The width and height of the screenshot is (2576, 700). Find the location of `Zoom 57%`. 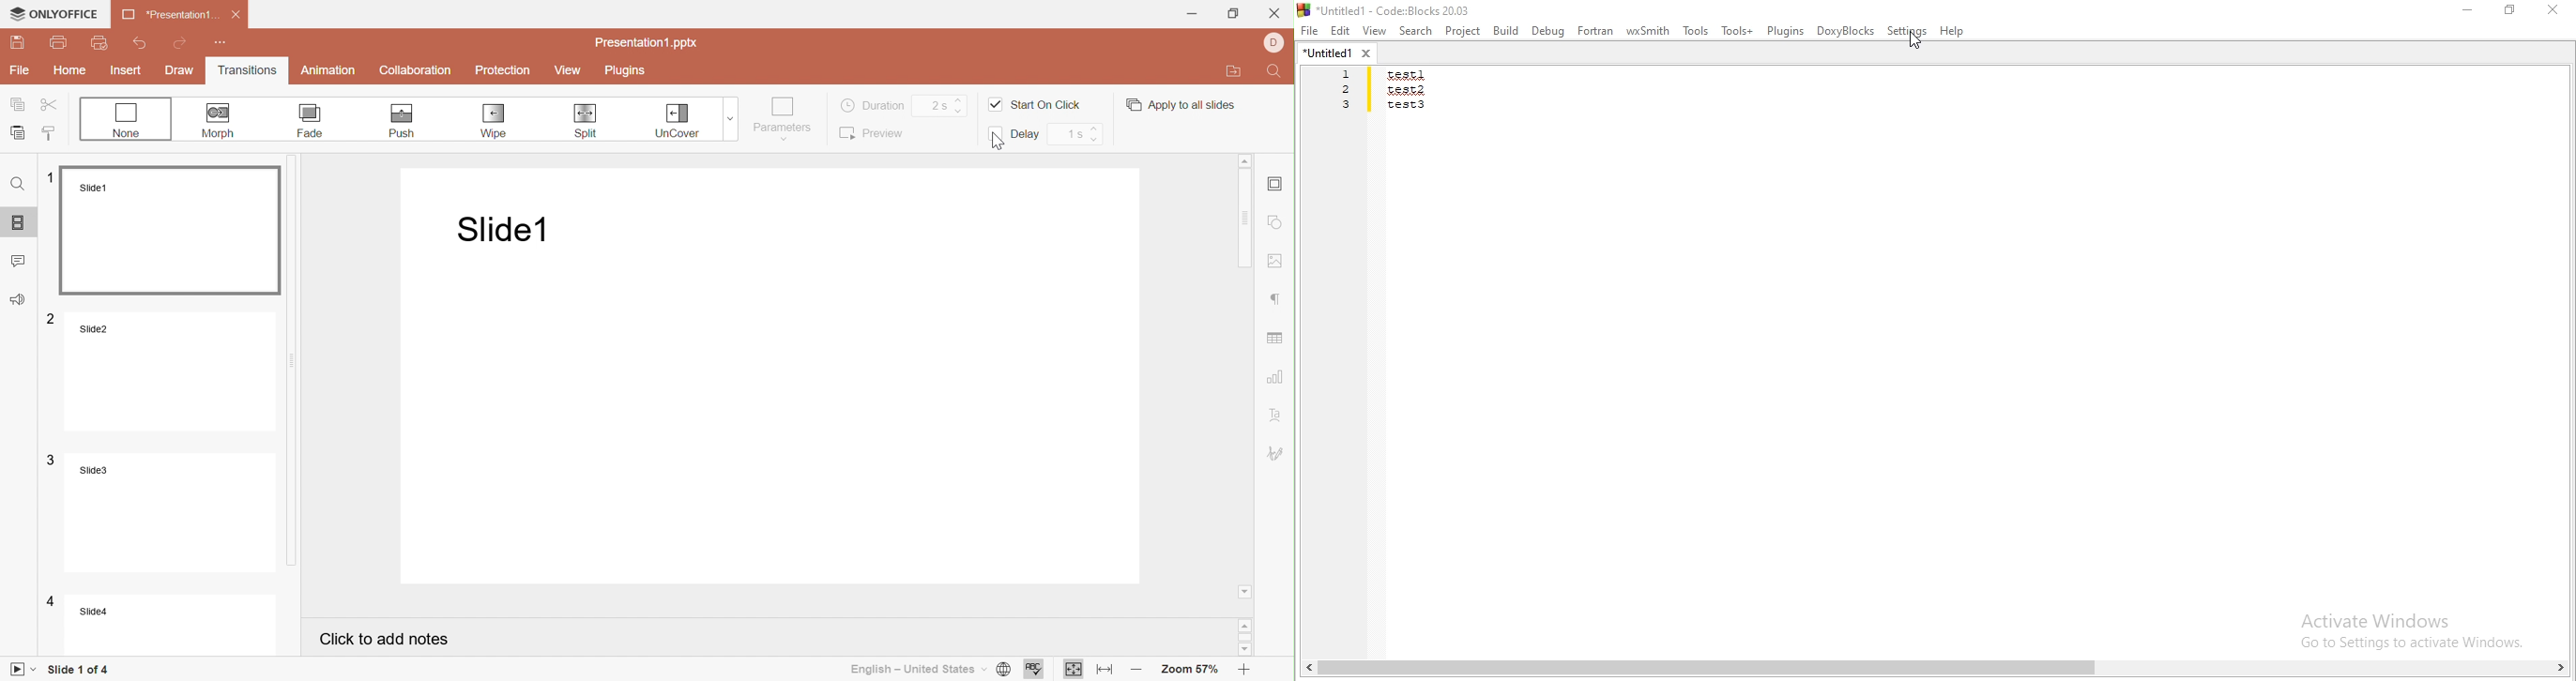

Zoom 57% is located at coordinates (1192, 671).